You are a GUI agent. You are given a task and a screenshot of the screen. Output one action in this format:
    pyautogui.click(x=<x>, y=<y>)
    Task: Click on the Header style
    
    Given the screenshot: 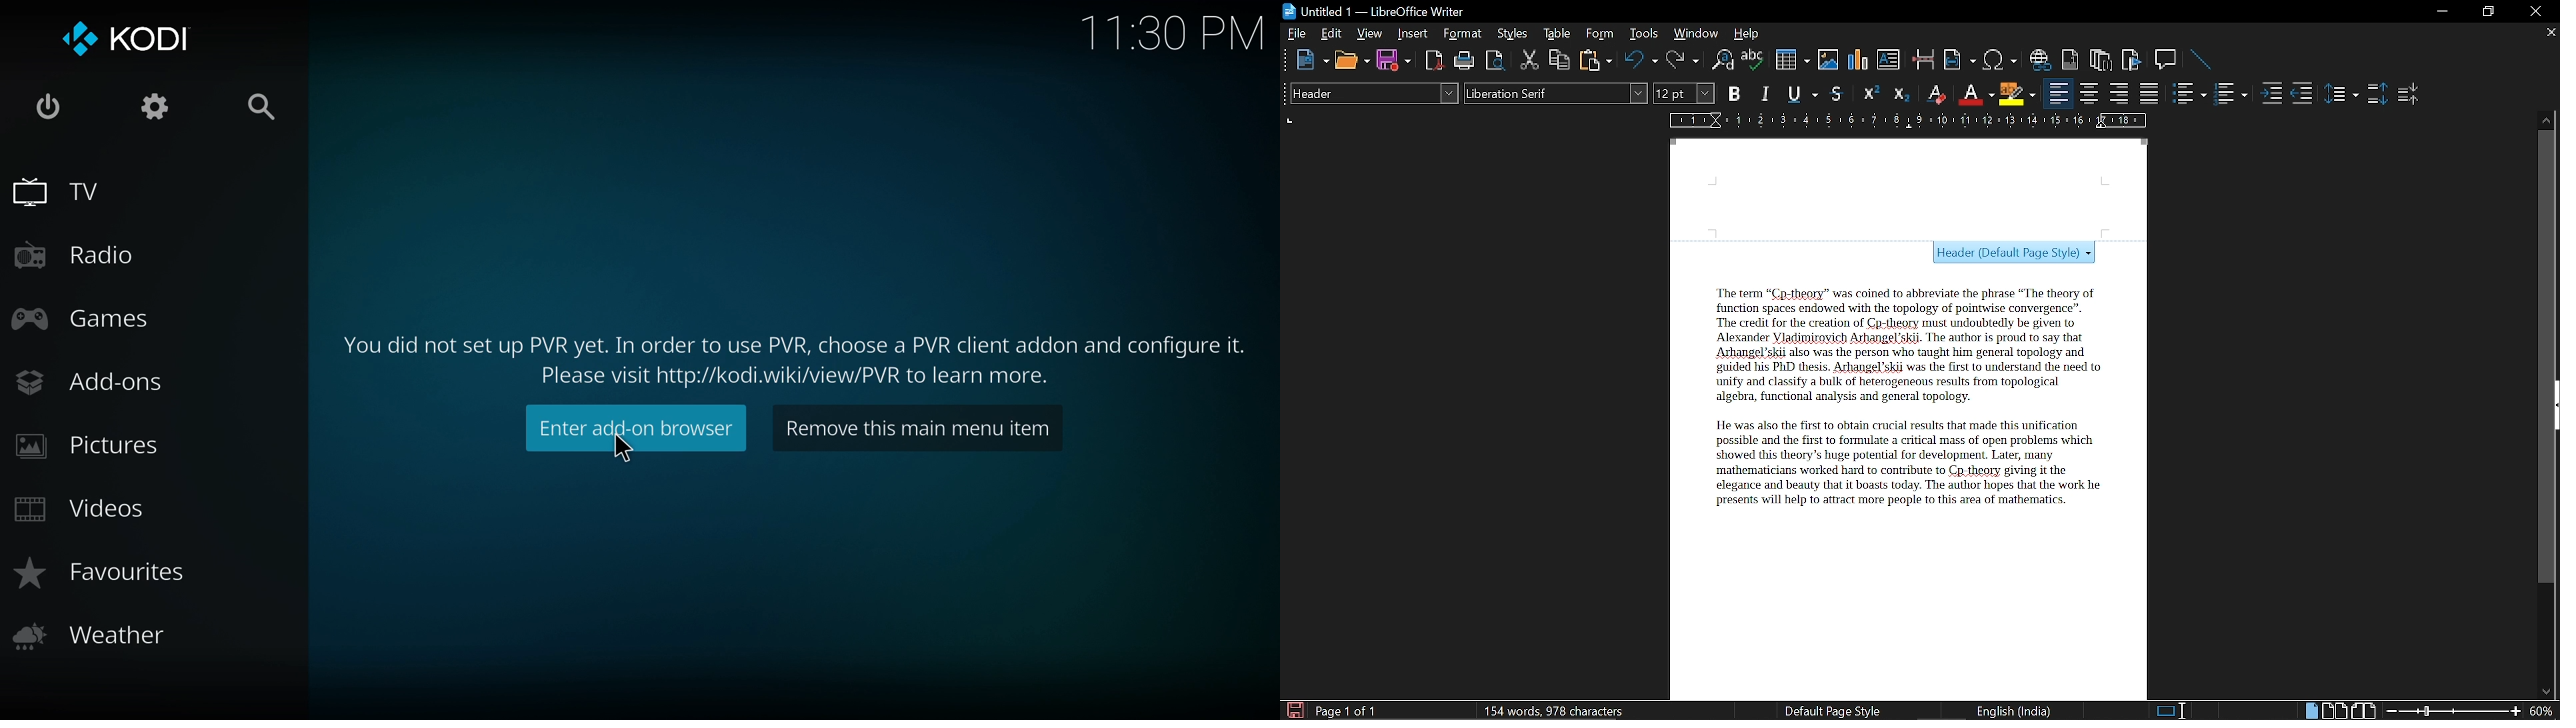 What is the action you would take?
    pyautogui.click(x=2015, y=253)
    